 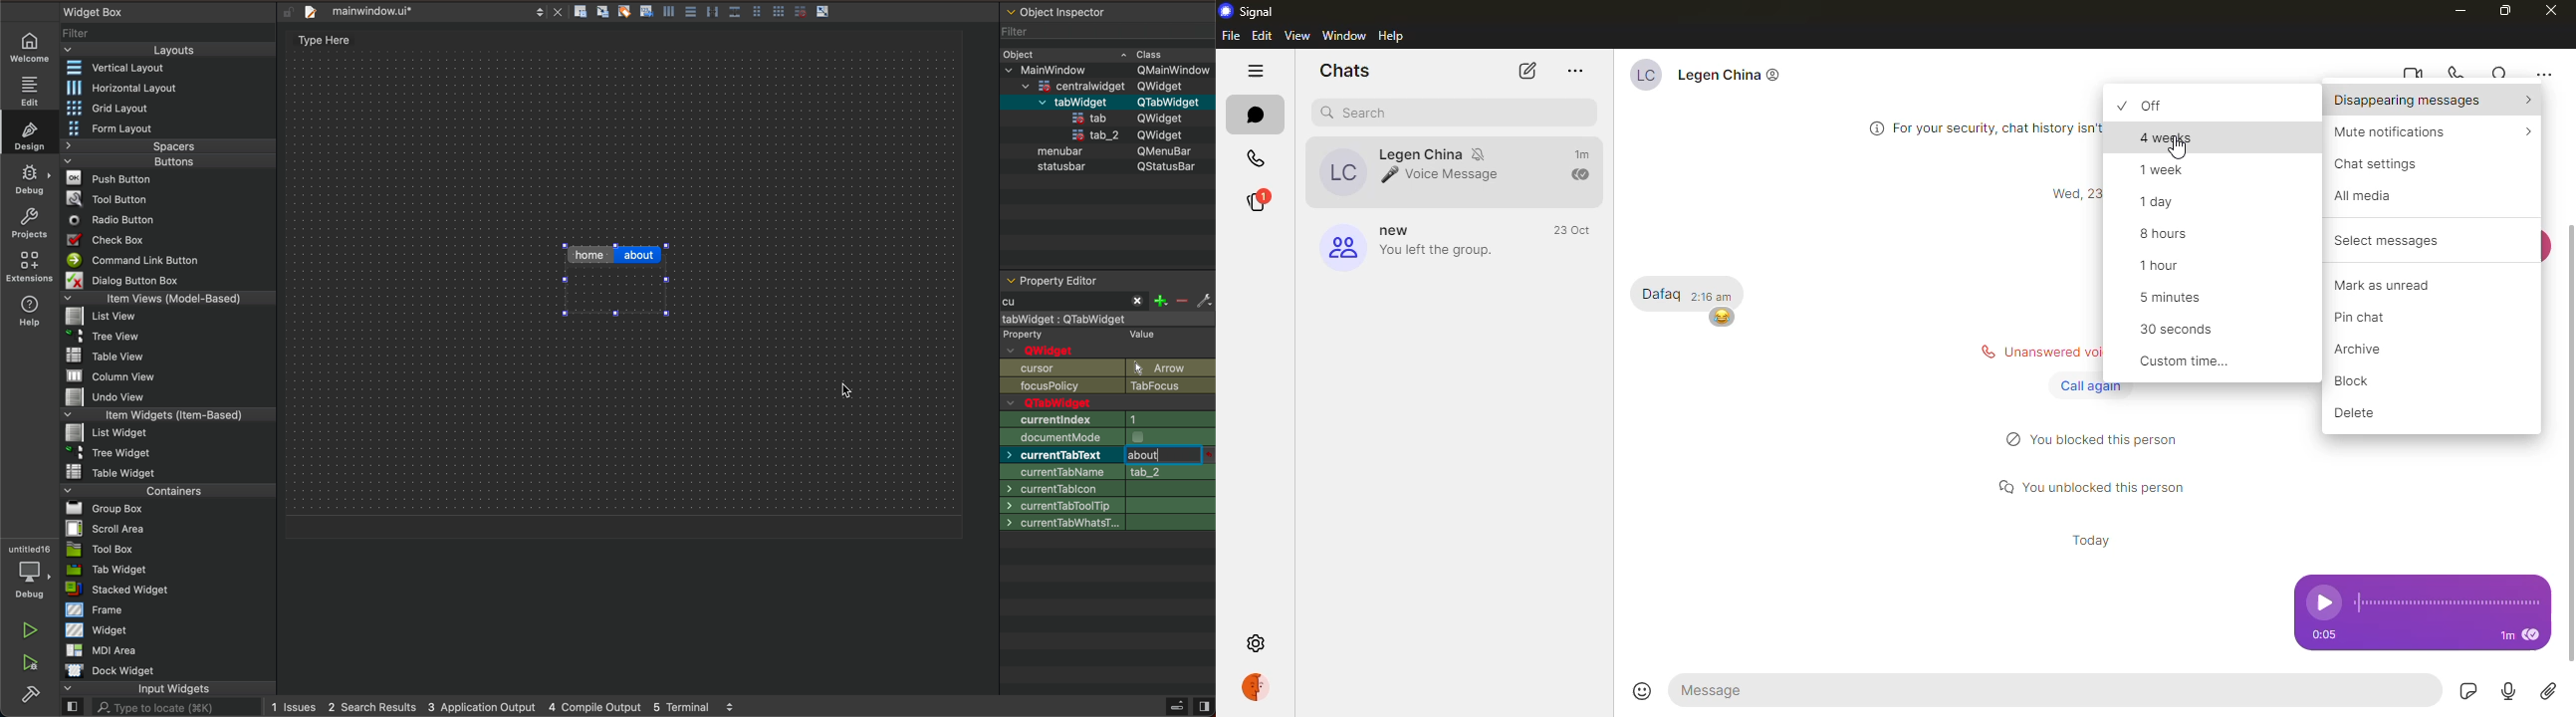 I want to click on time, so click(x=1716, y=297).